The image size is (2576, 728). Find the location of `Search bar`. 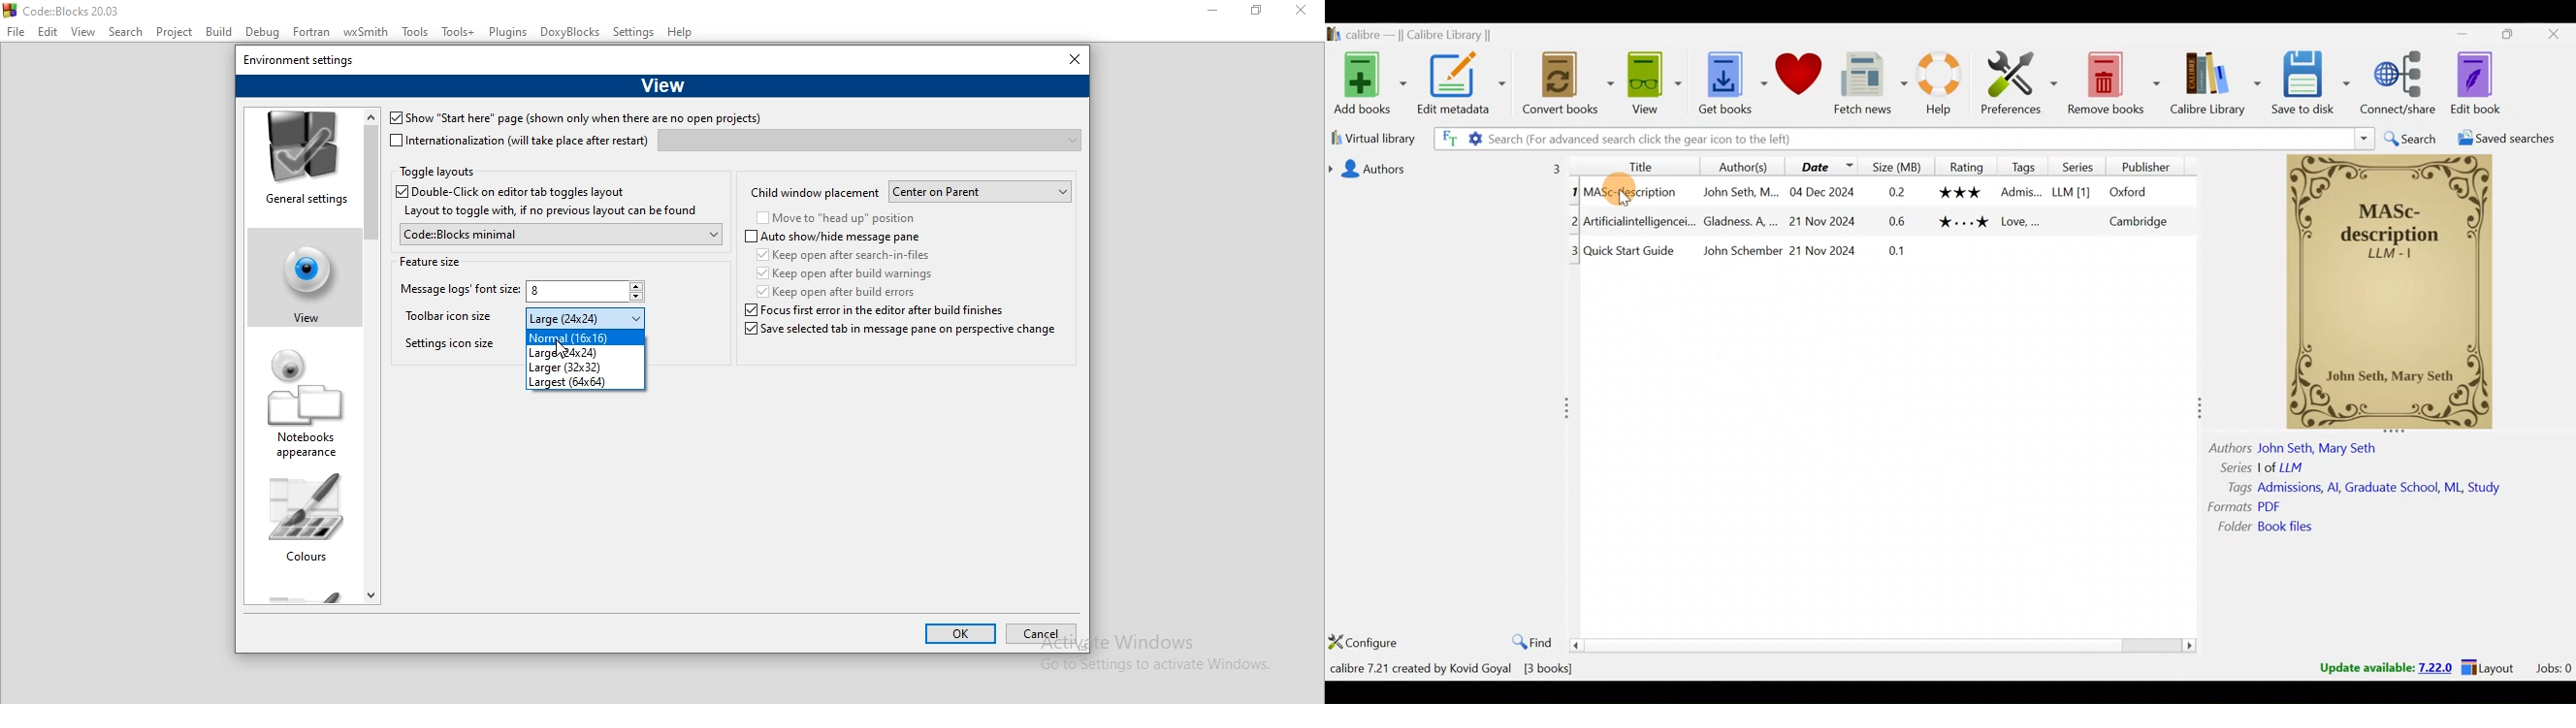

Search bar is located at coordinates (1906, 139).